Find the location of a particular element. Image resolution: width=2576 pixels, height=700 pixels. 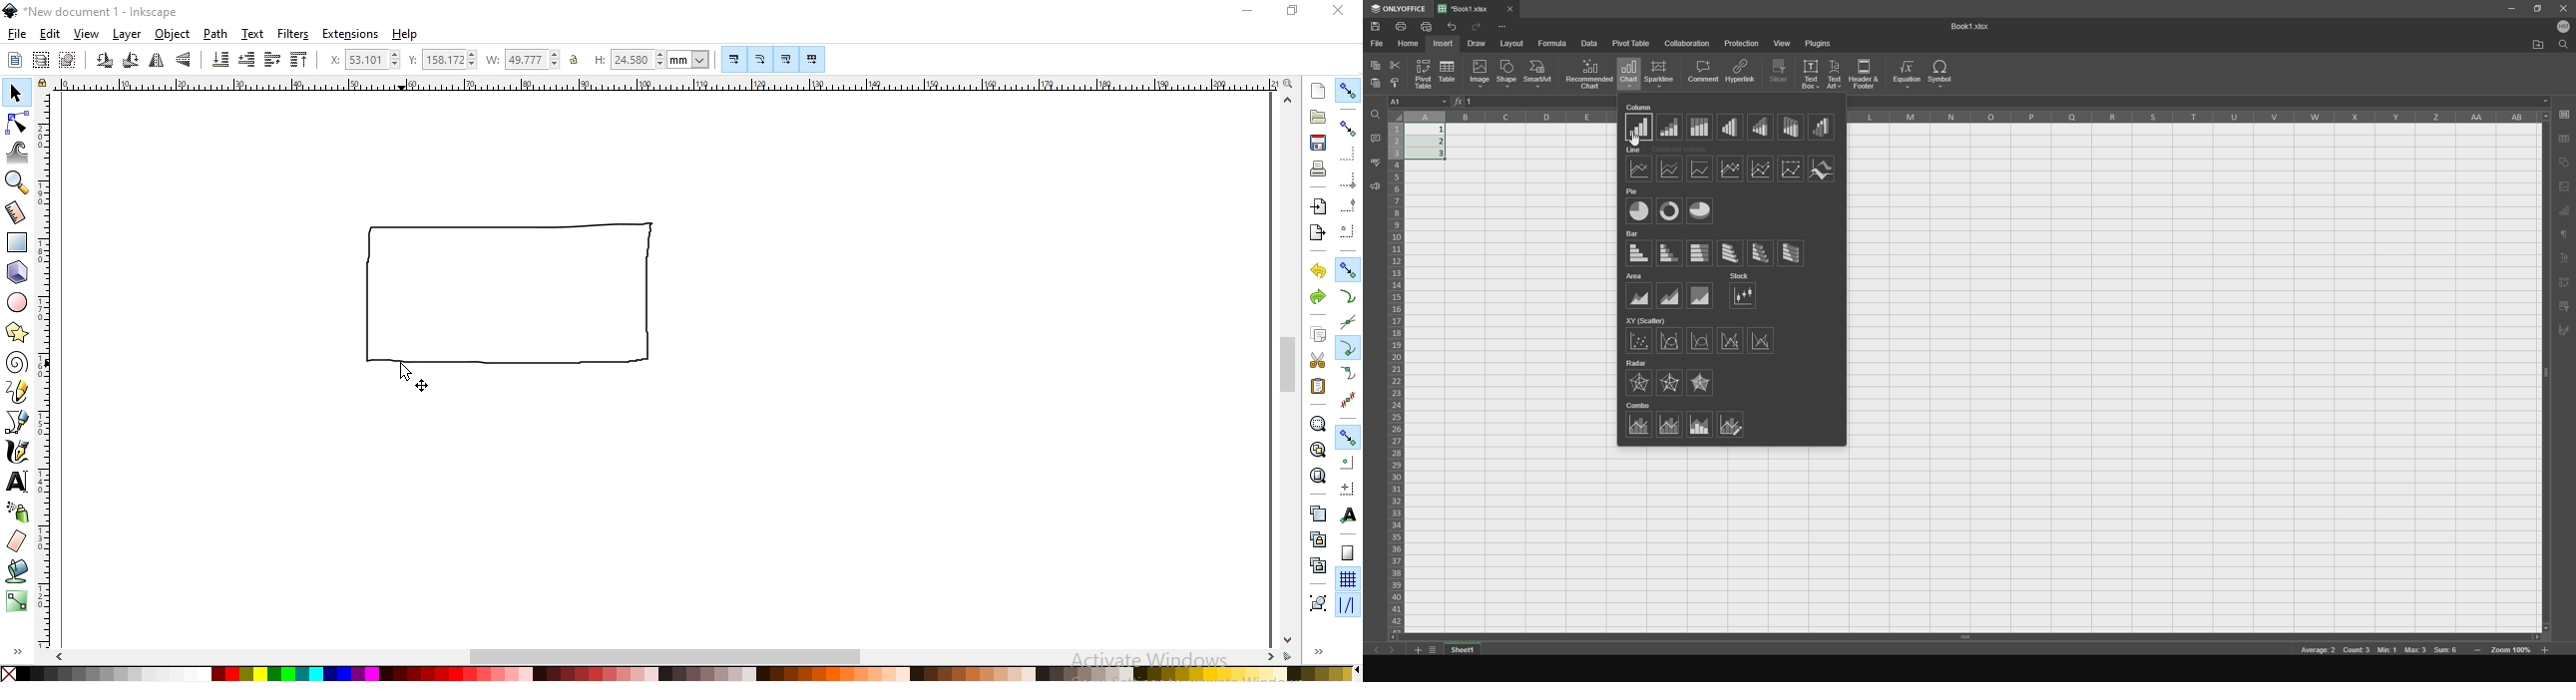

cursor is located at coordinates (1644, 140).